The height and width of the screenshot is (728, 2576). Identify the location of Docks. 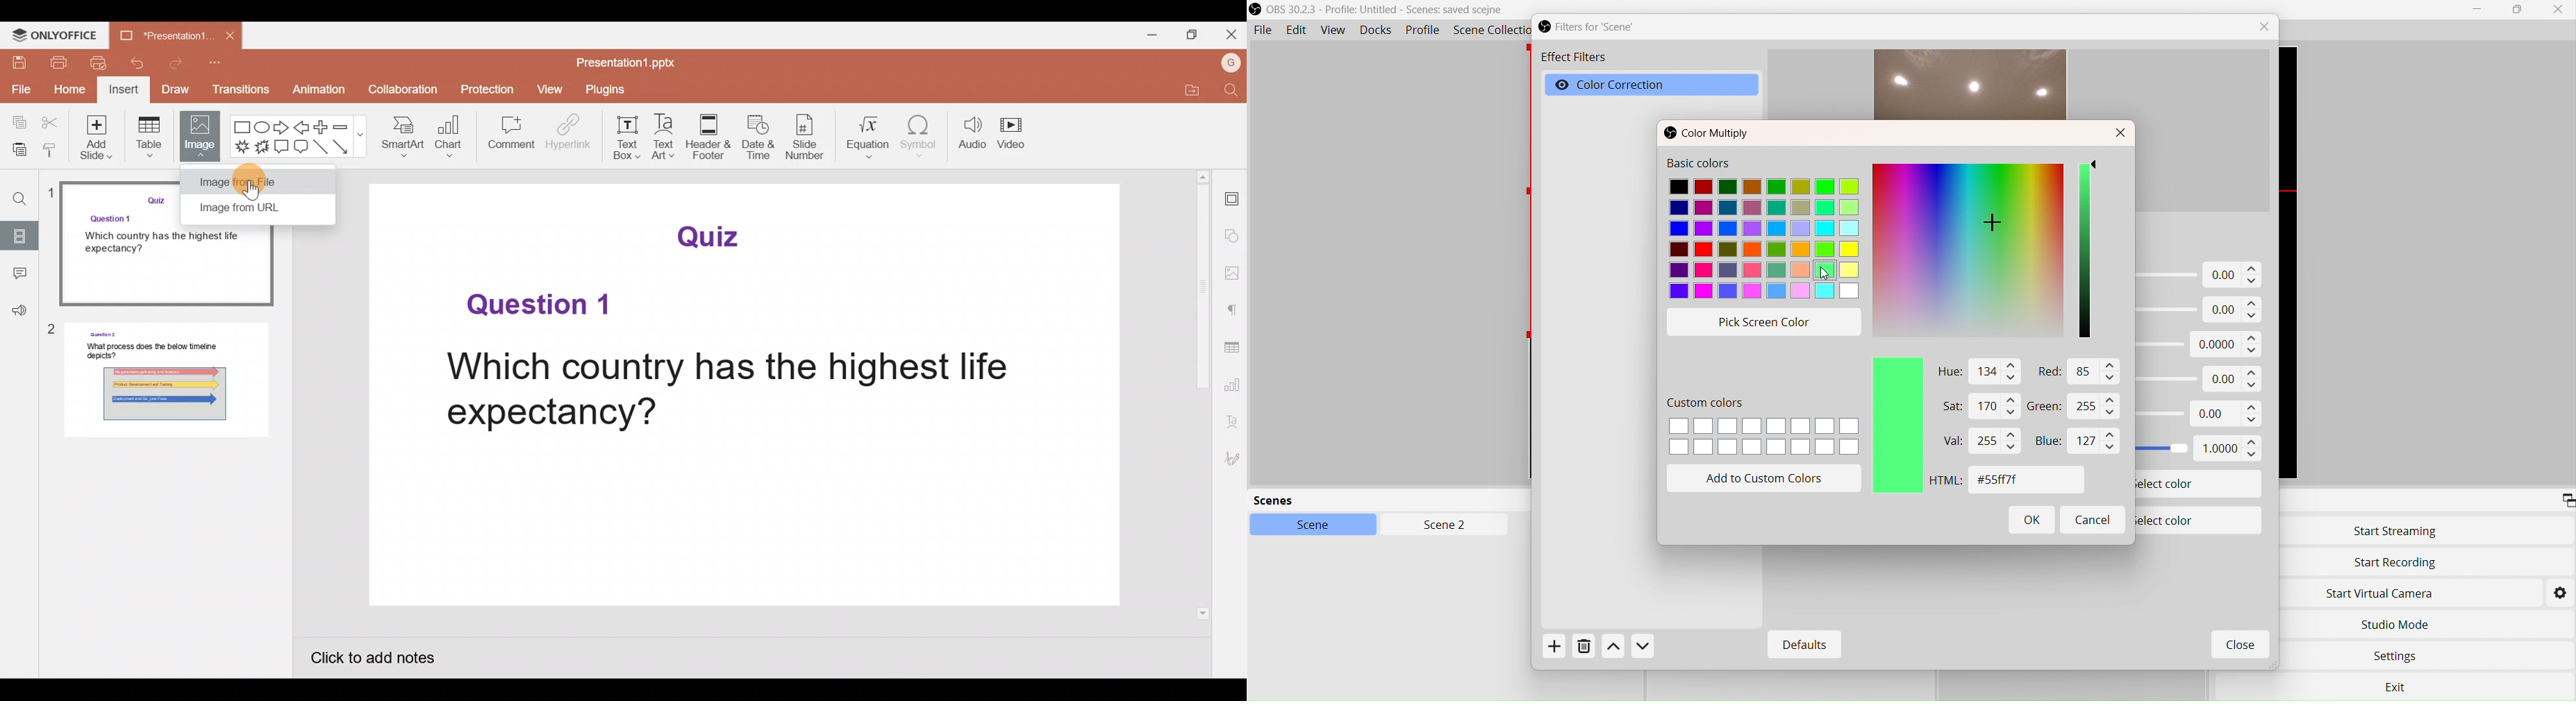
(1379, 31).